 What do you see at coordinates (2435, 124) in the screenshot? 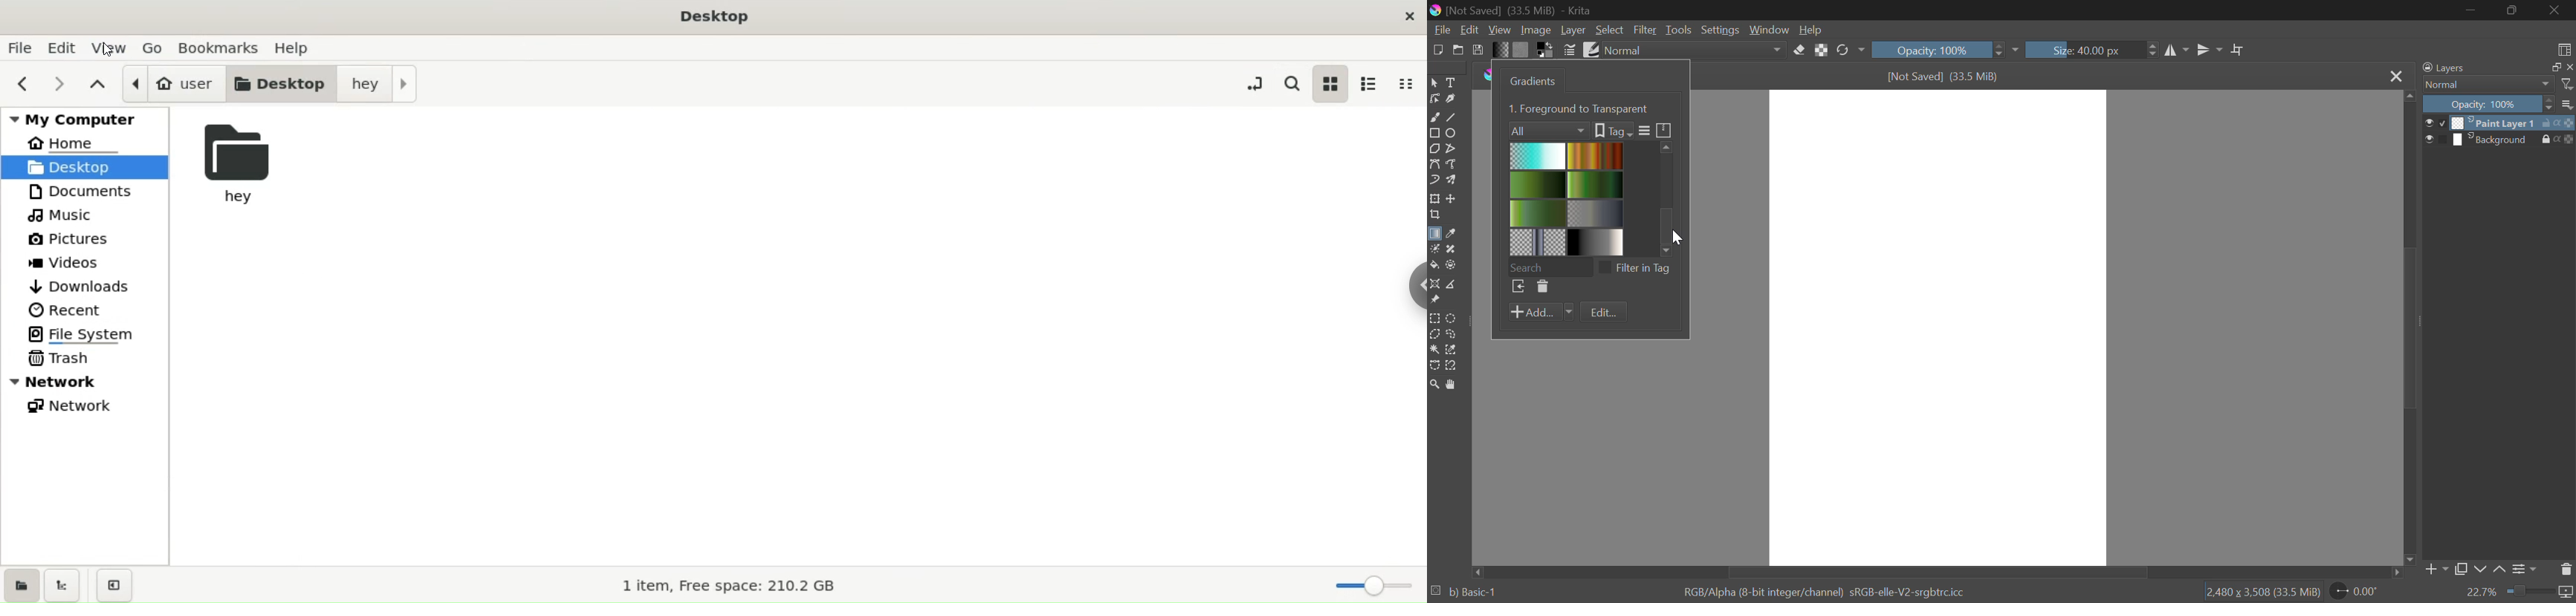
I see `preview` at bounding box center [2435, 124].